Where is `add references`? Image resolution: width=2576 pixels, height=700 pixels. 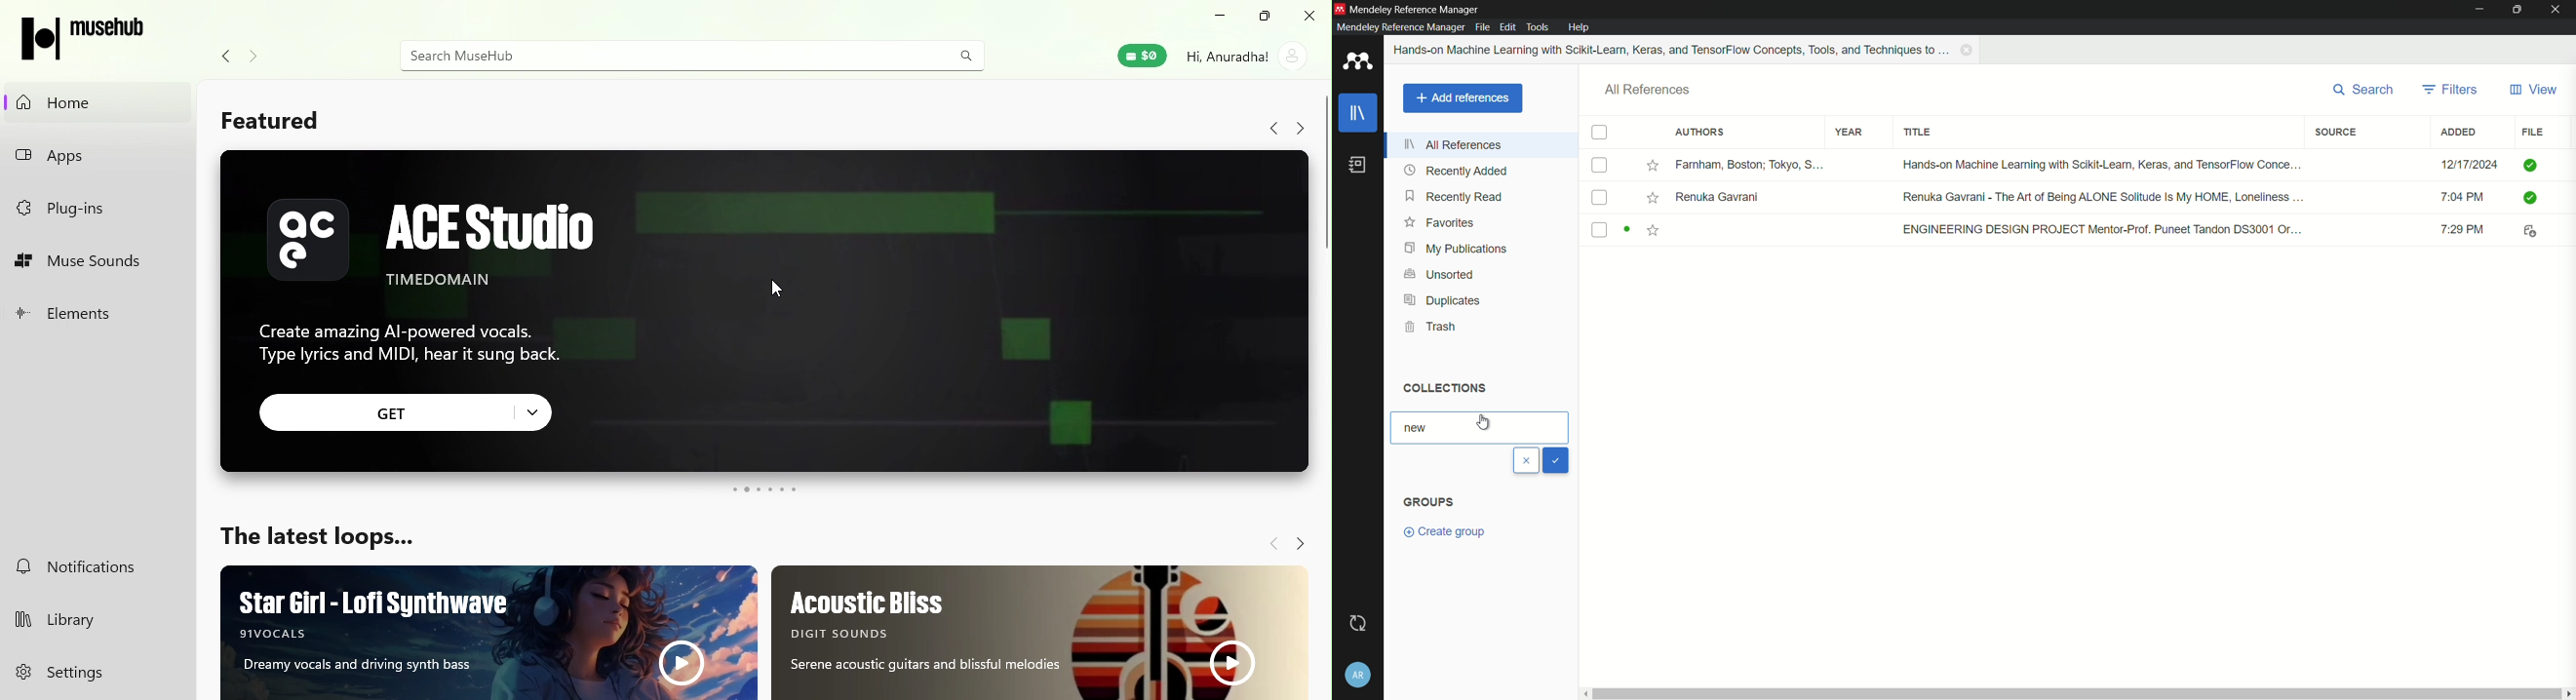
add references is located at coordinates (1462, 99).